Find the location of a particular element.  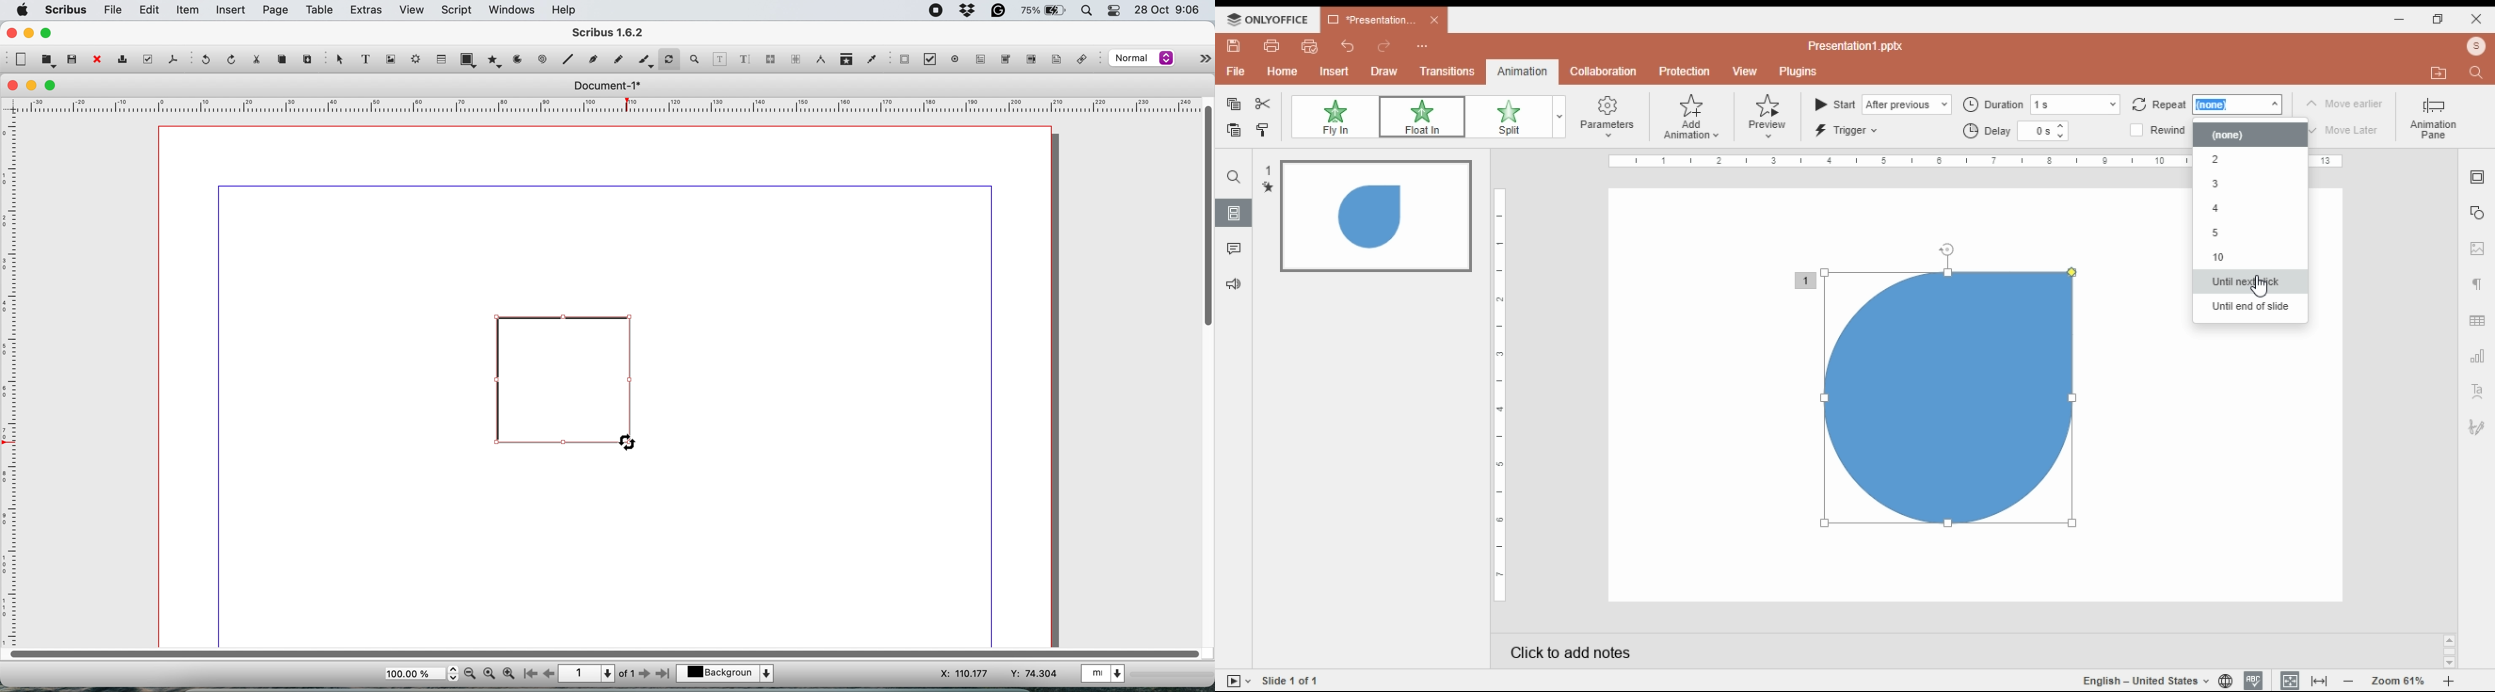

mouse pointer is located at coordinates (2262, 284).